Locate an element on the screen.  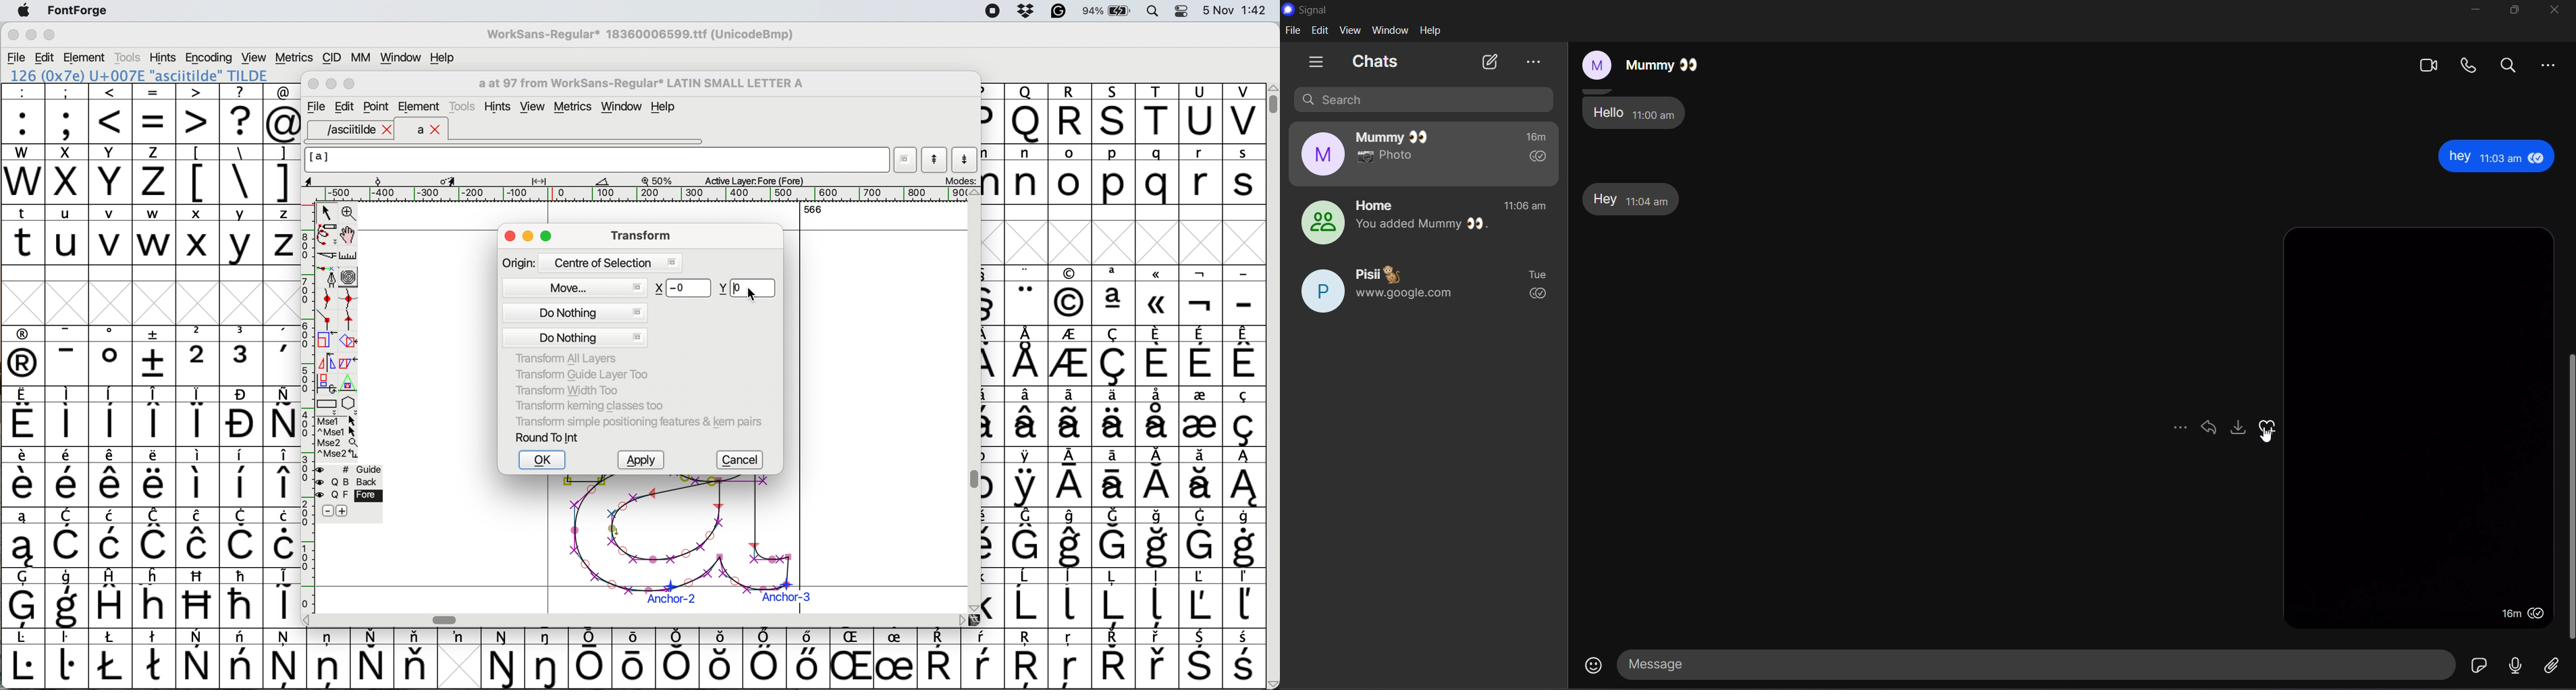
symbol is located at coordinates (1027, 537).